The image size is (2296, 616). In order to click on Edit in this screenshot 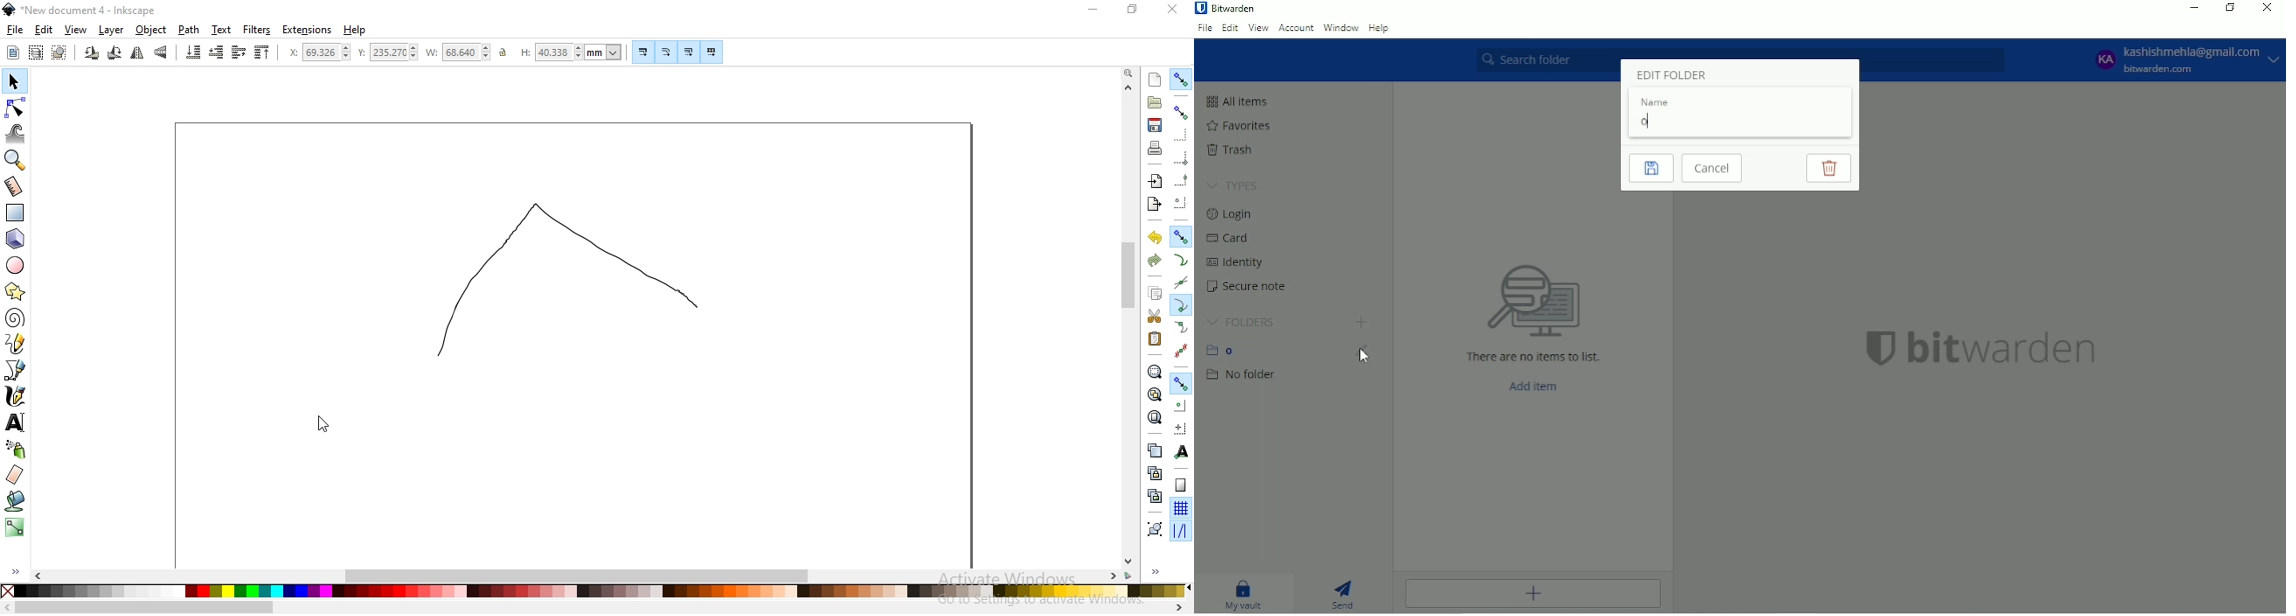, I will do `click(1231, 27)`.